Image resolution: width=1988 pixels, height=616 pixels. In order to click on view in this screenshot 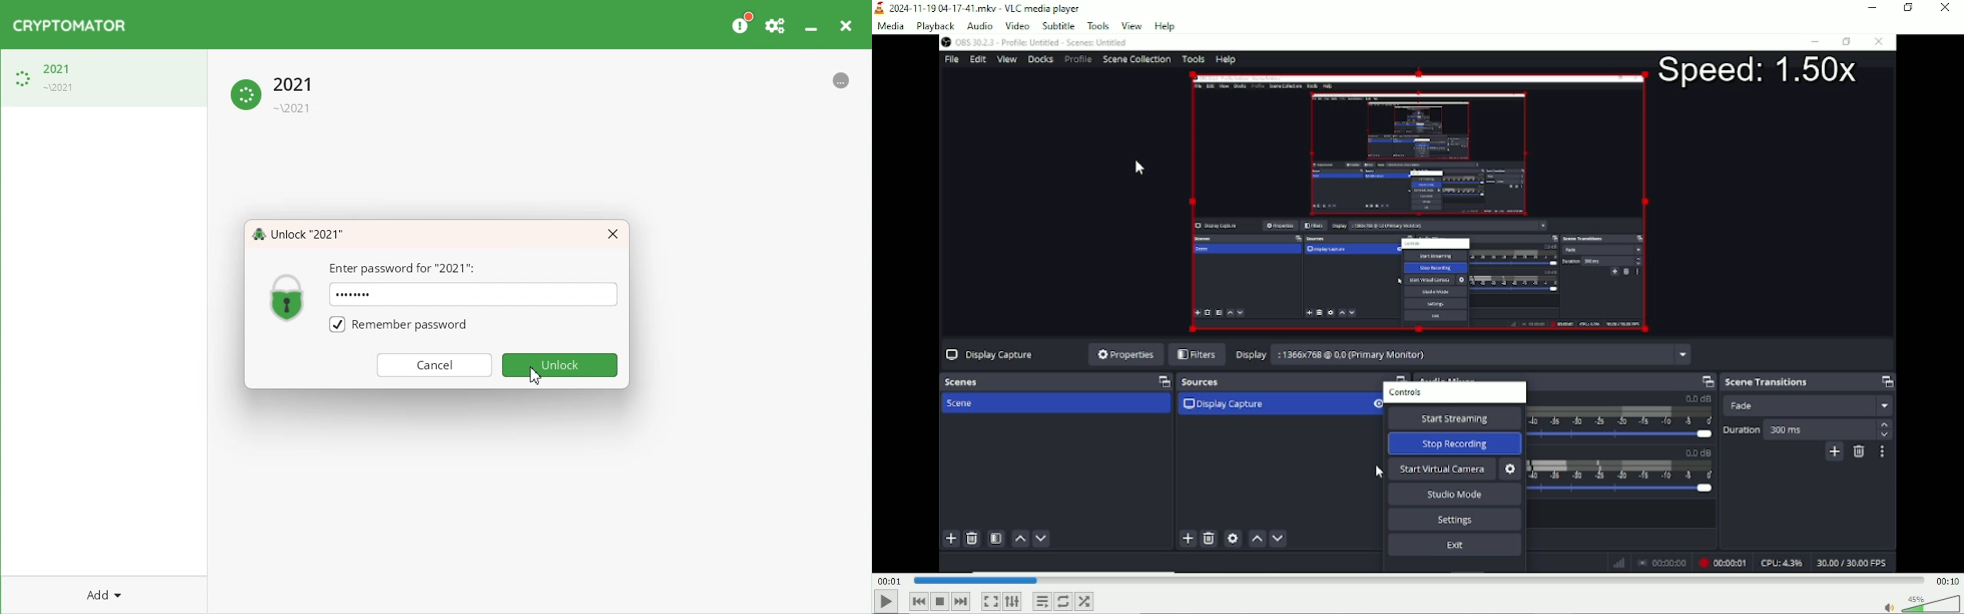, I will do `click(1133, 24)`.